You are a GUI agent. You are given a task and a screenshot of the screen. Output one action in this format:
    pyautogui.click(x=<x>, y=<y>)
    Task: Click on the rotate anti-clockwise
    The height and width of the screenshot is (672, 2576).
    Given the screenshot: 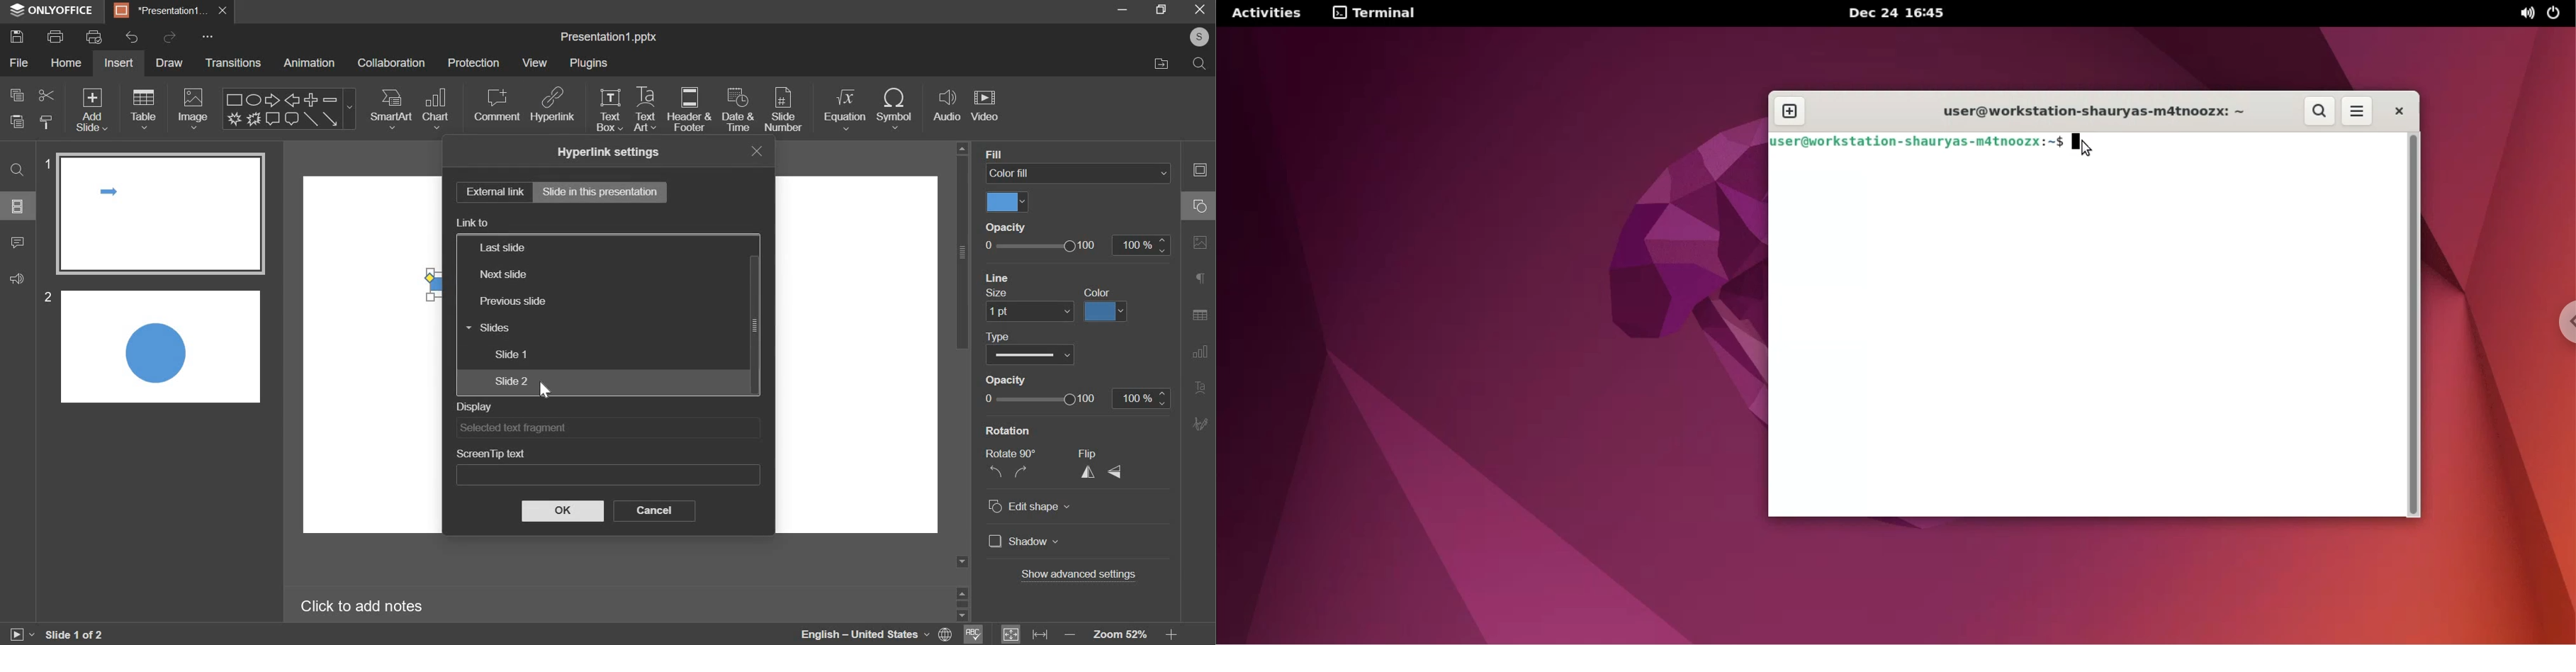 What is the action you would take?
    pyautogui.click(x=995, y=472)
    